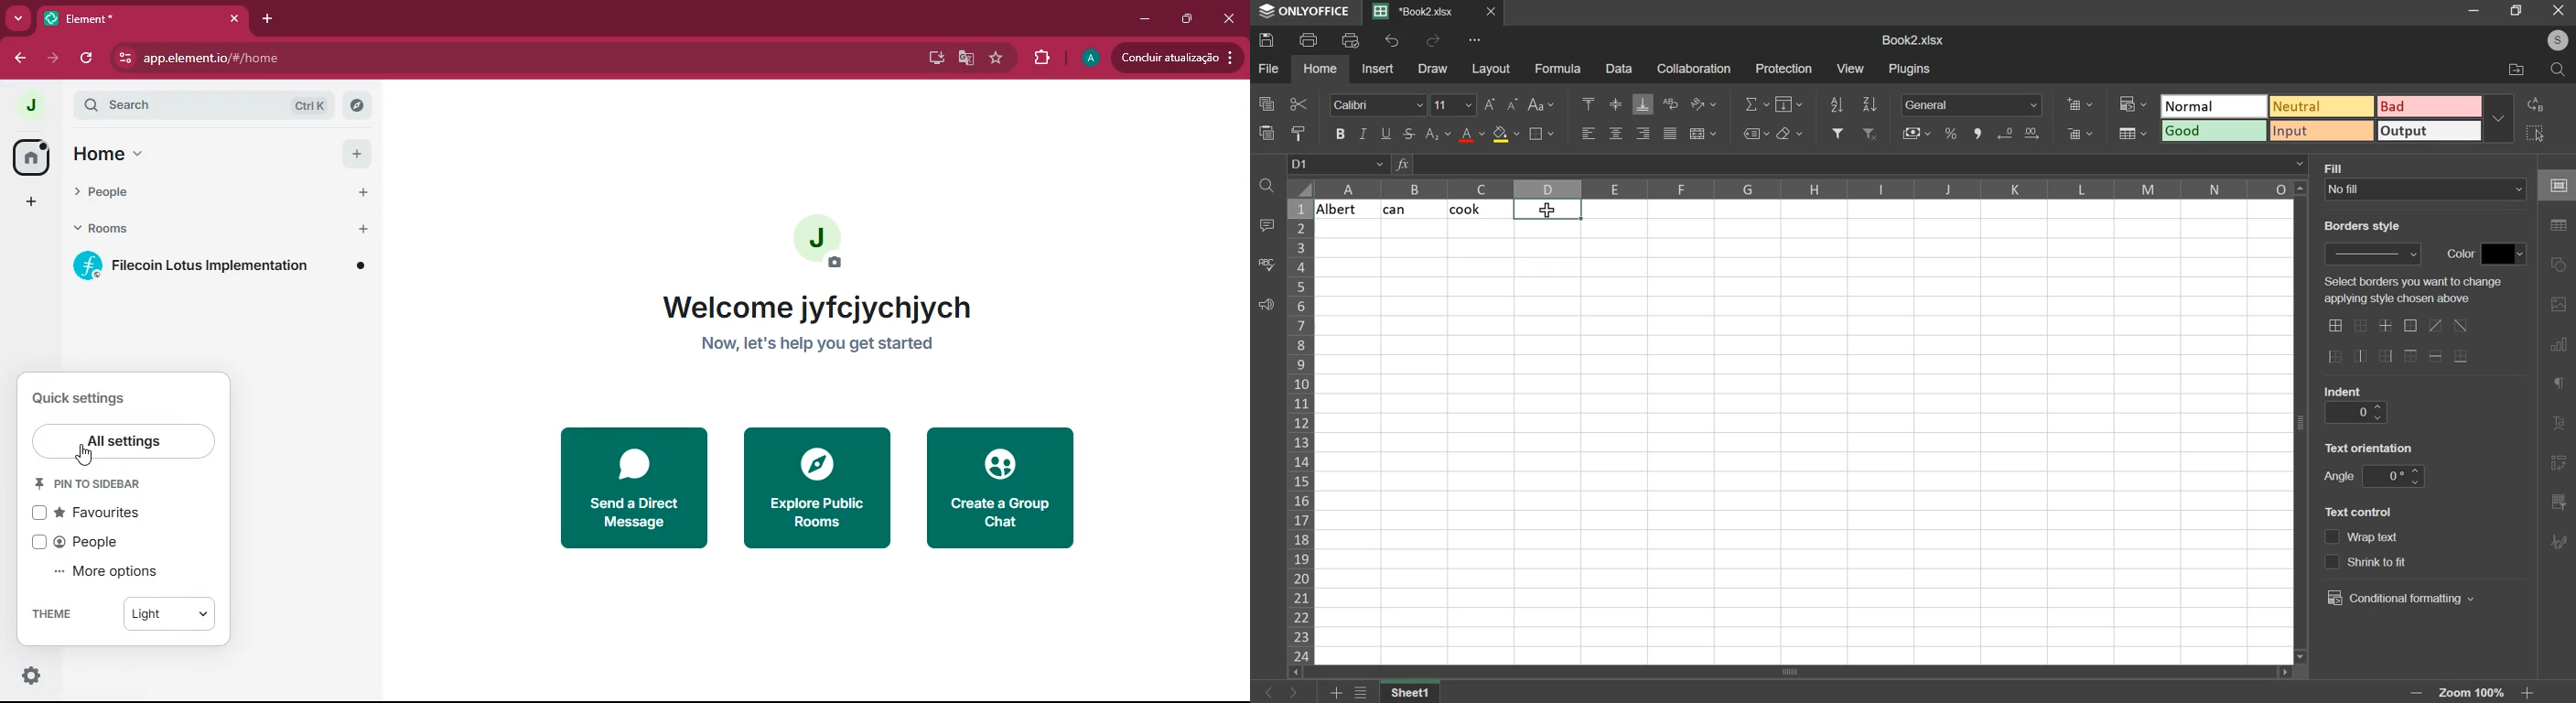  Describe the element at coordinates (1790, 133) in the screenshot. I see `clear` at that location.